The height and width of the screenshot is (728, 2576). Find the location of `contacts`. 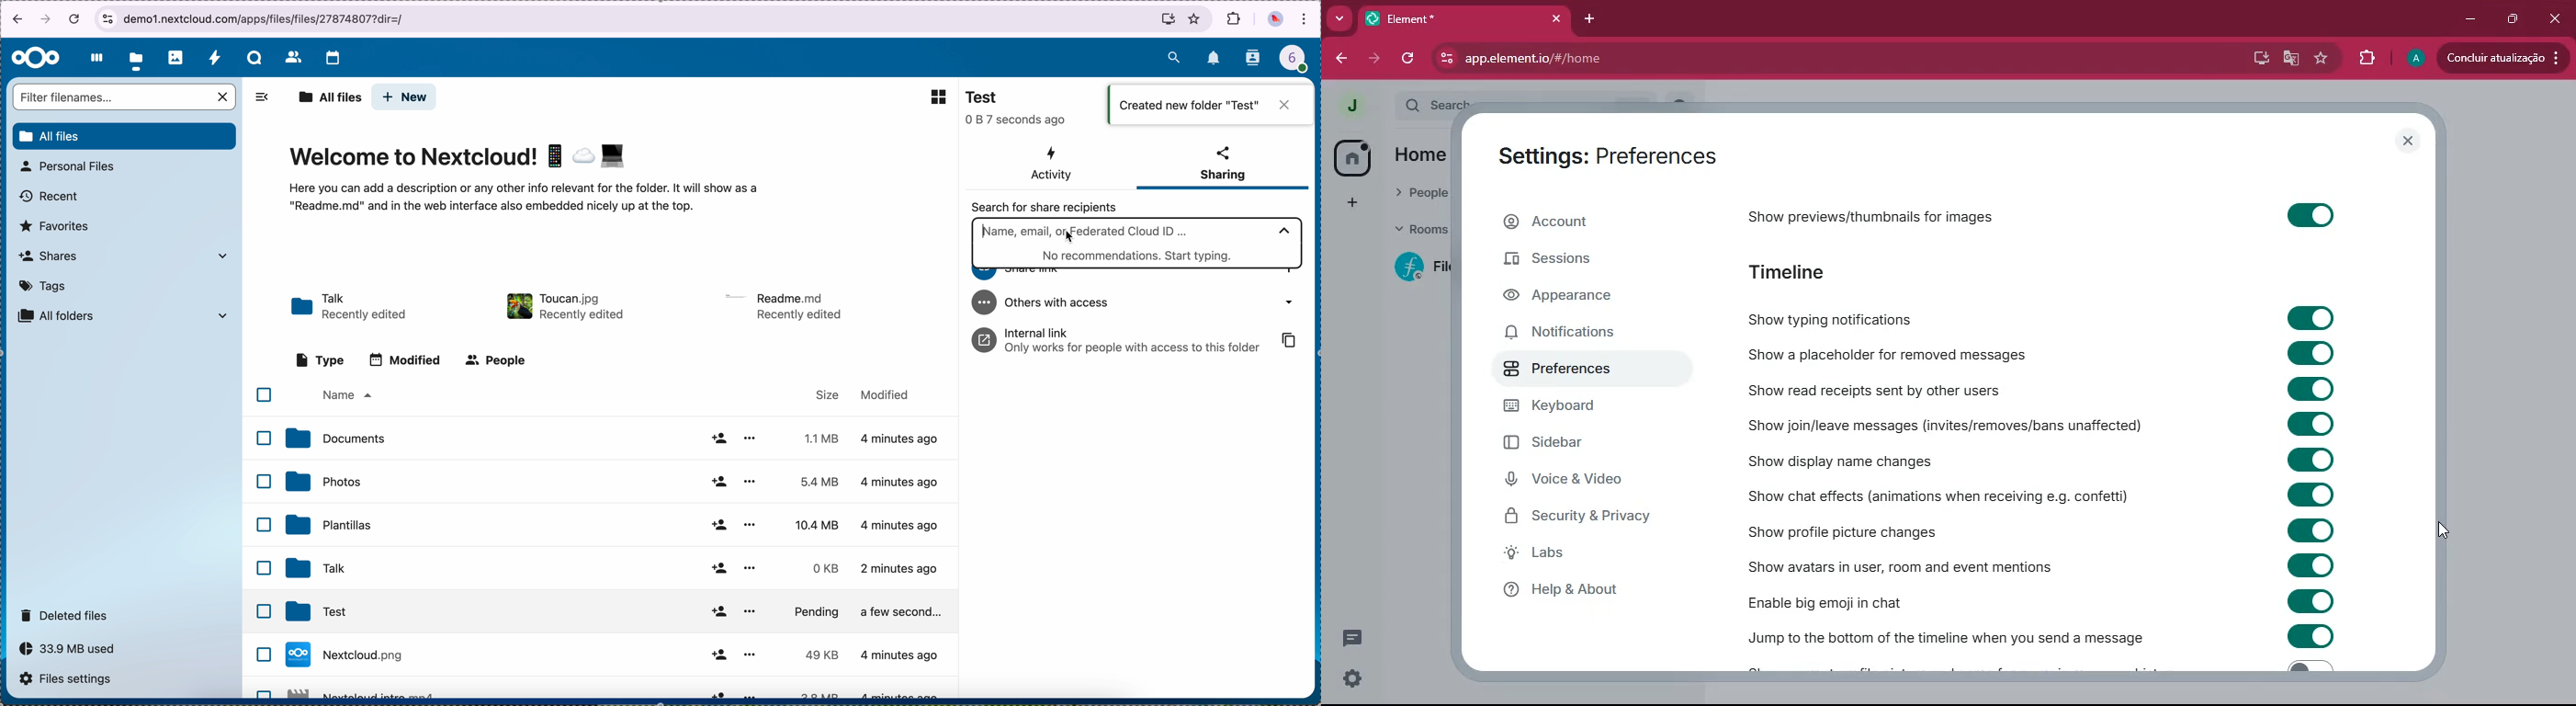

contacts is located at coordinates (292, 57).